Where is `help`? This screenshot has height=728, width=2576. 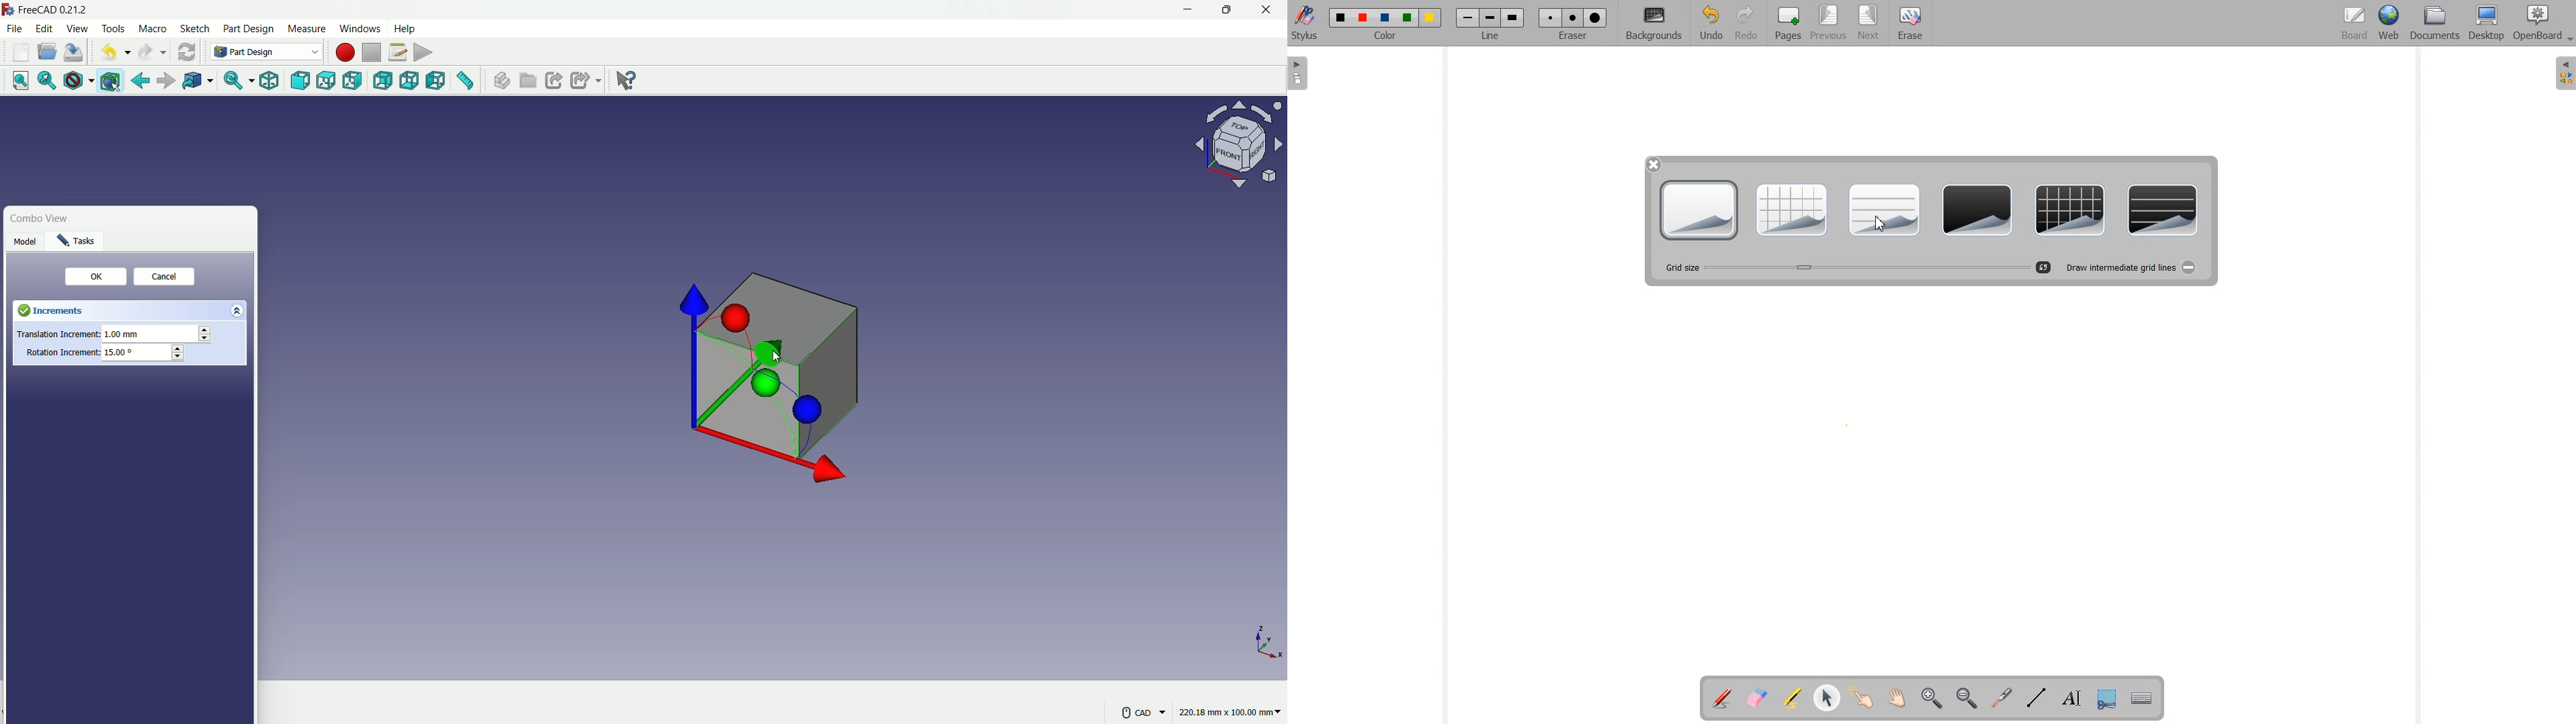 help is located at coordinates (406, 27).